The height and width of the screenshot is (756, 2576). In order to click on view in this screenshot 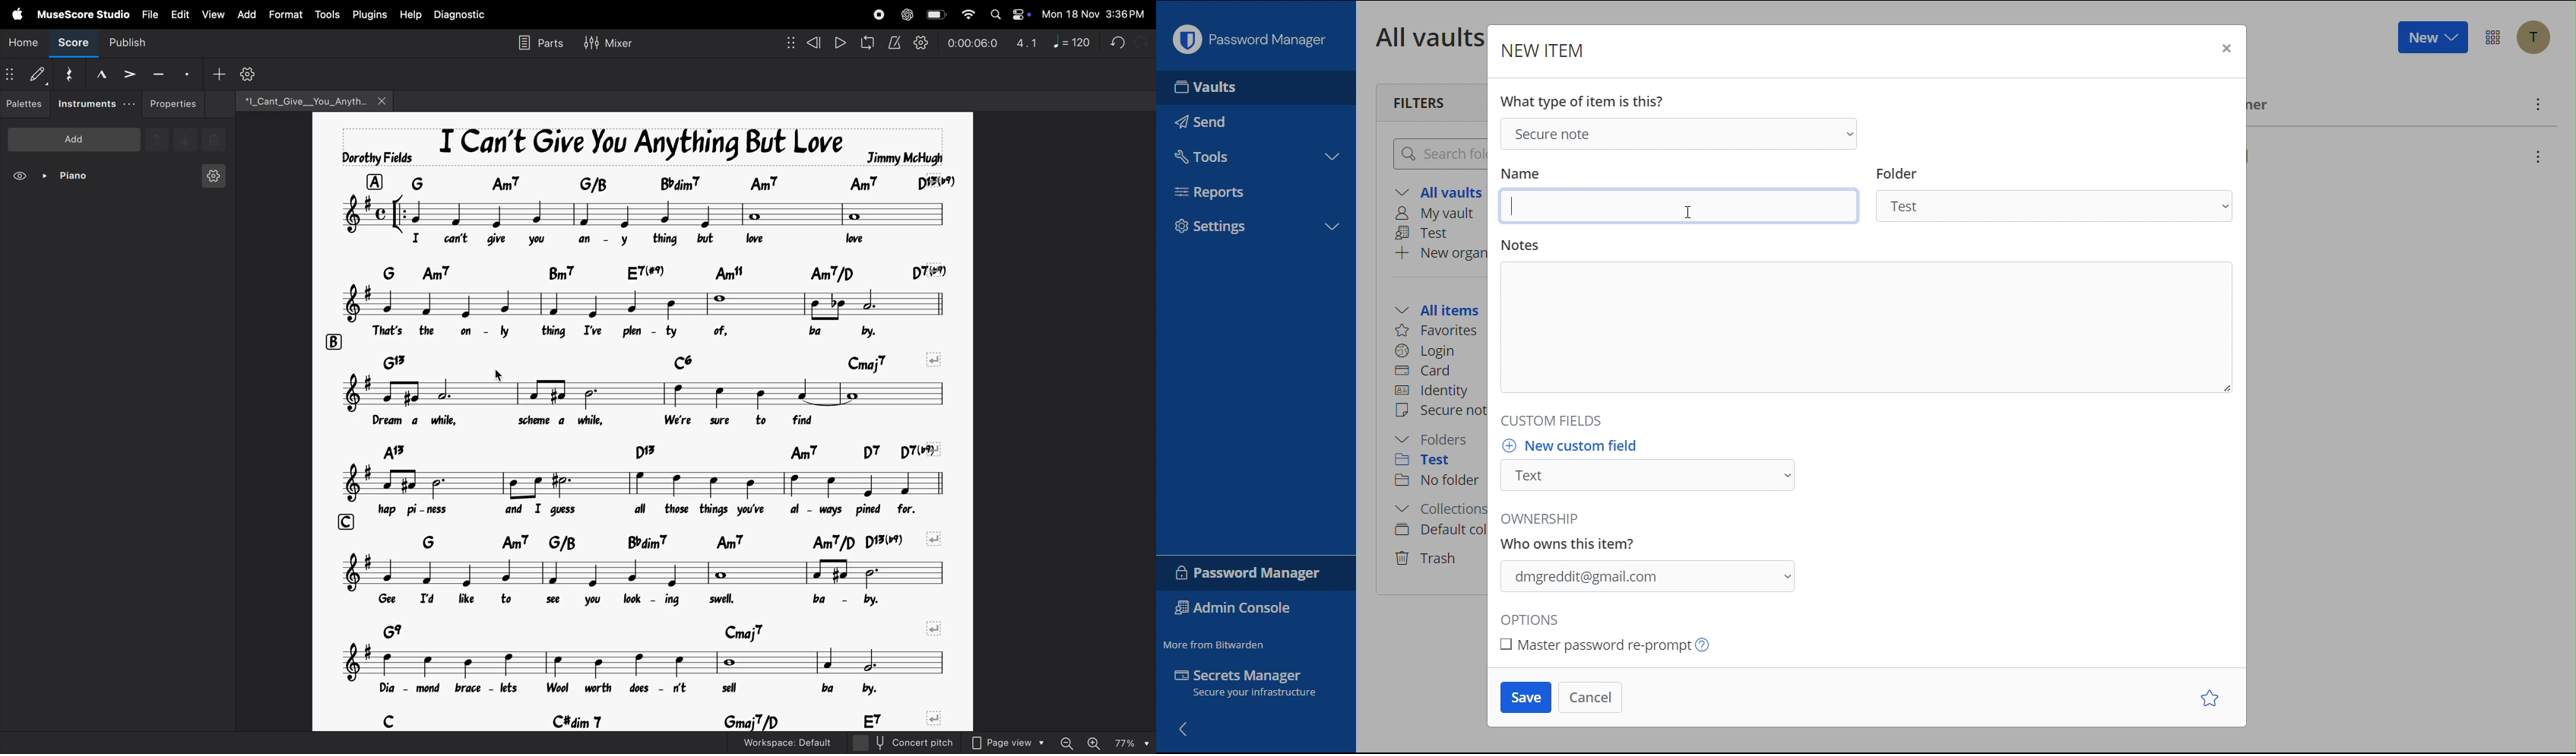, I will do `click(213, 14)`.